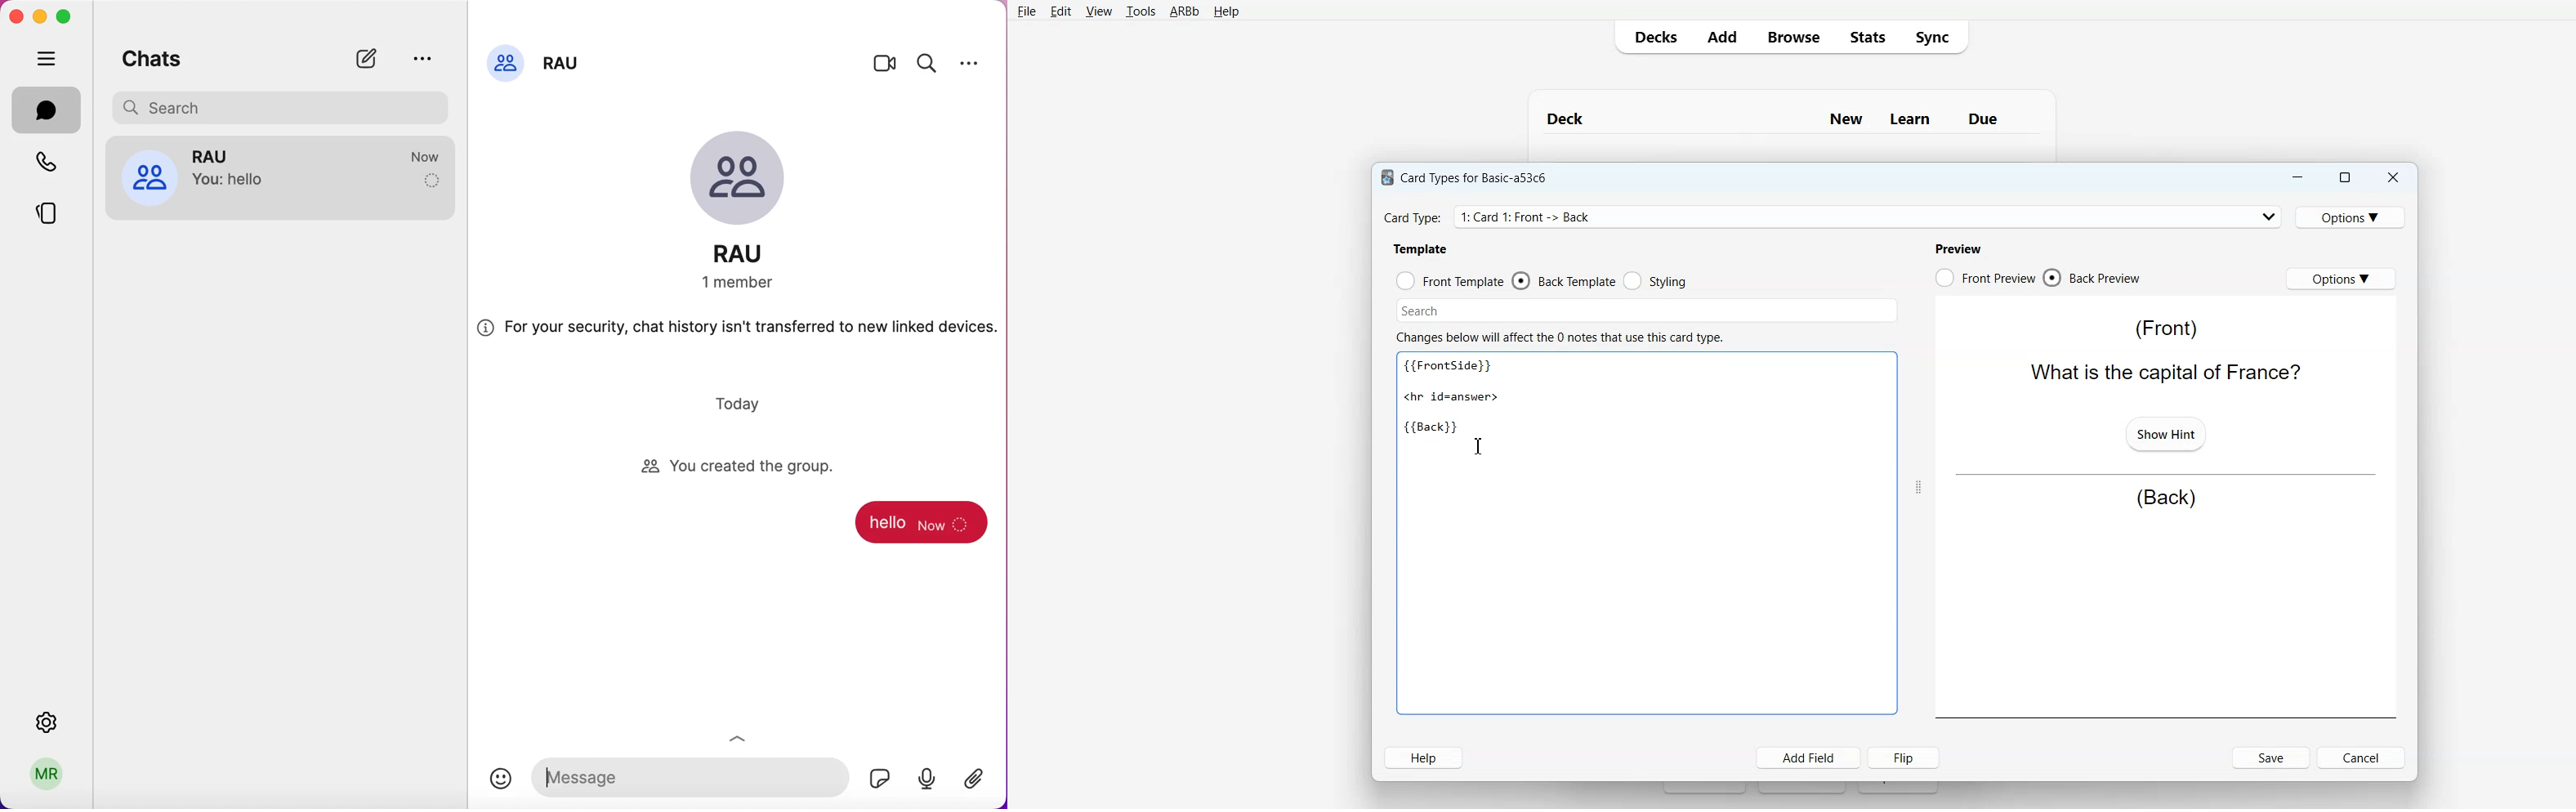  Describe the element at coordinates (1455, 398) in the screenshot. I see `{{Frontside}}
<hr id=answer>
(Back)` at that location.